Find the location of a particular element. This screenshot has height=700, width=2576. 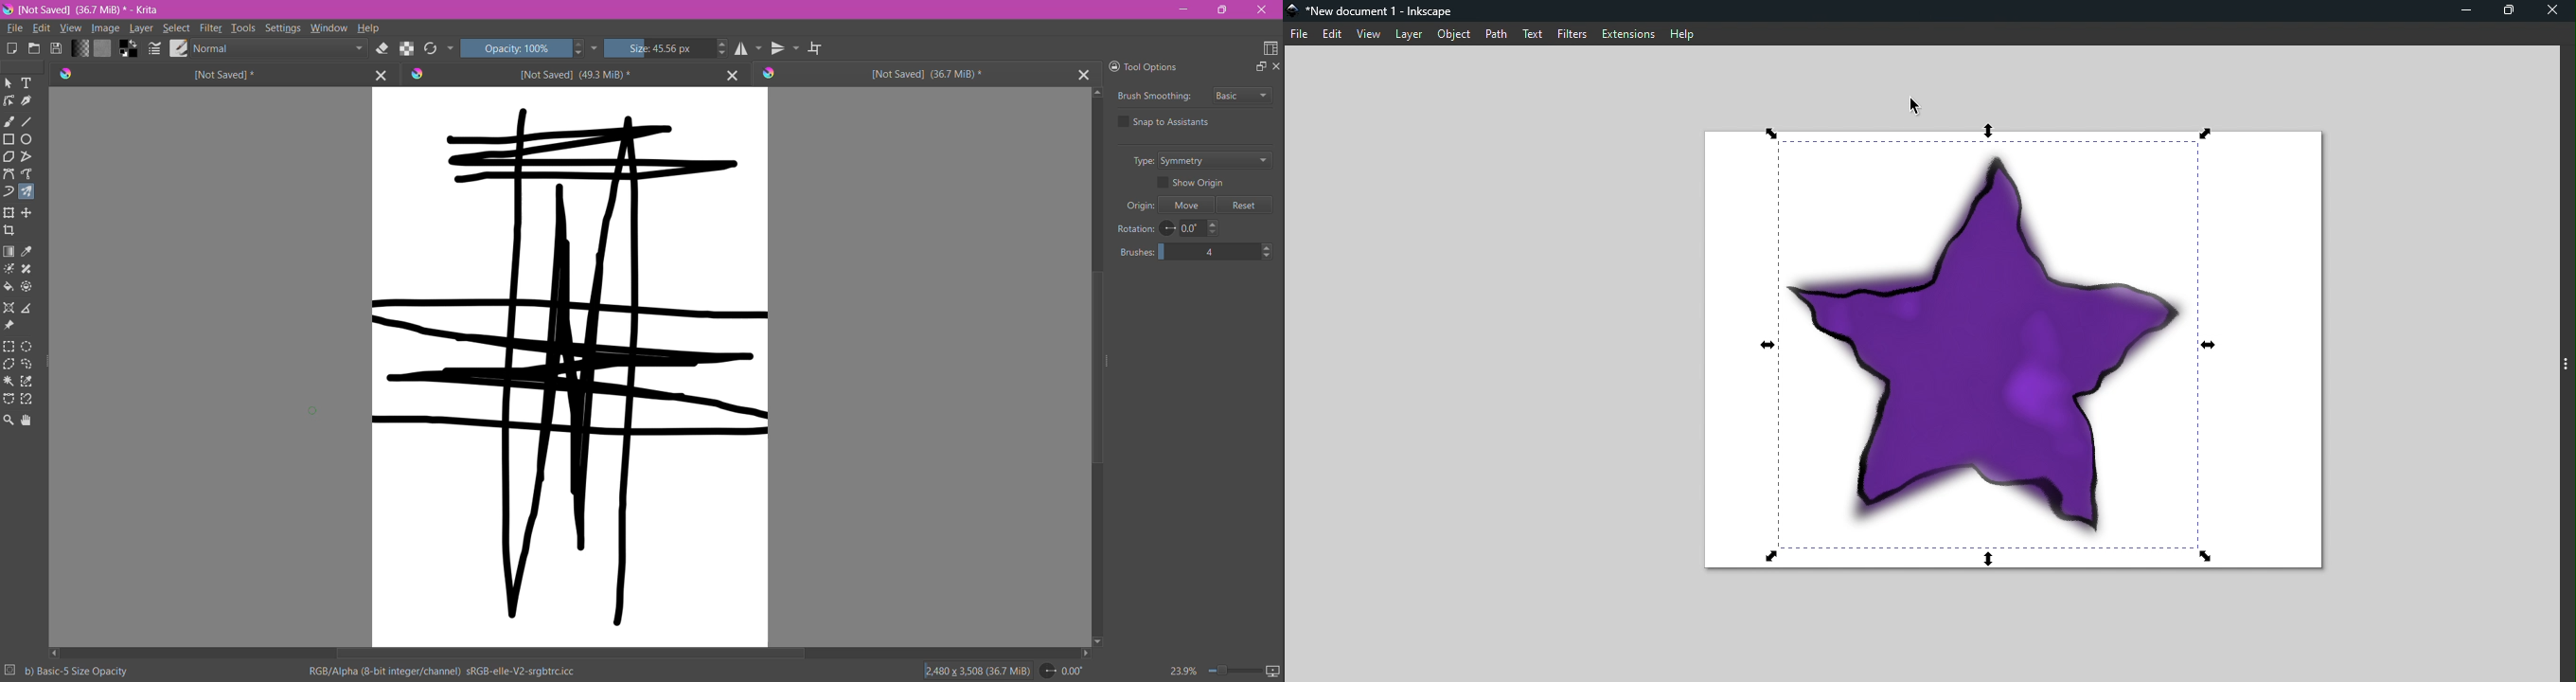

Lock Docker is located at coordinates (1111, 66).